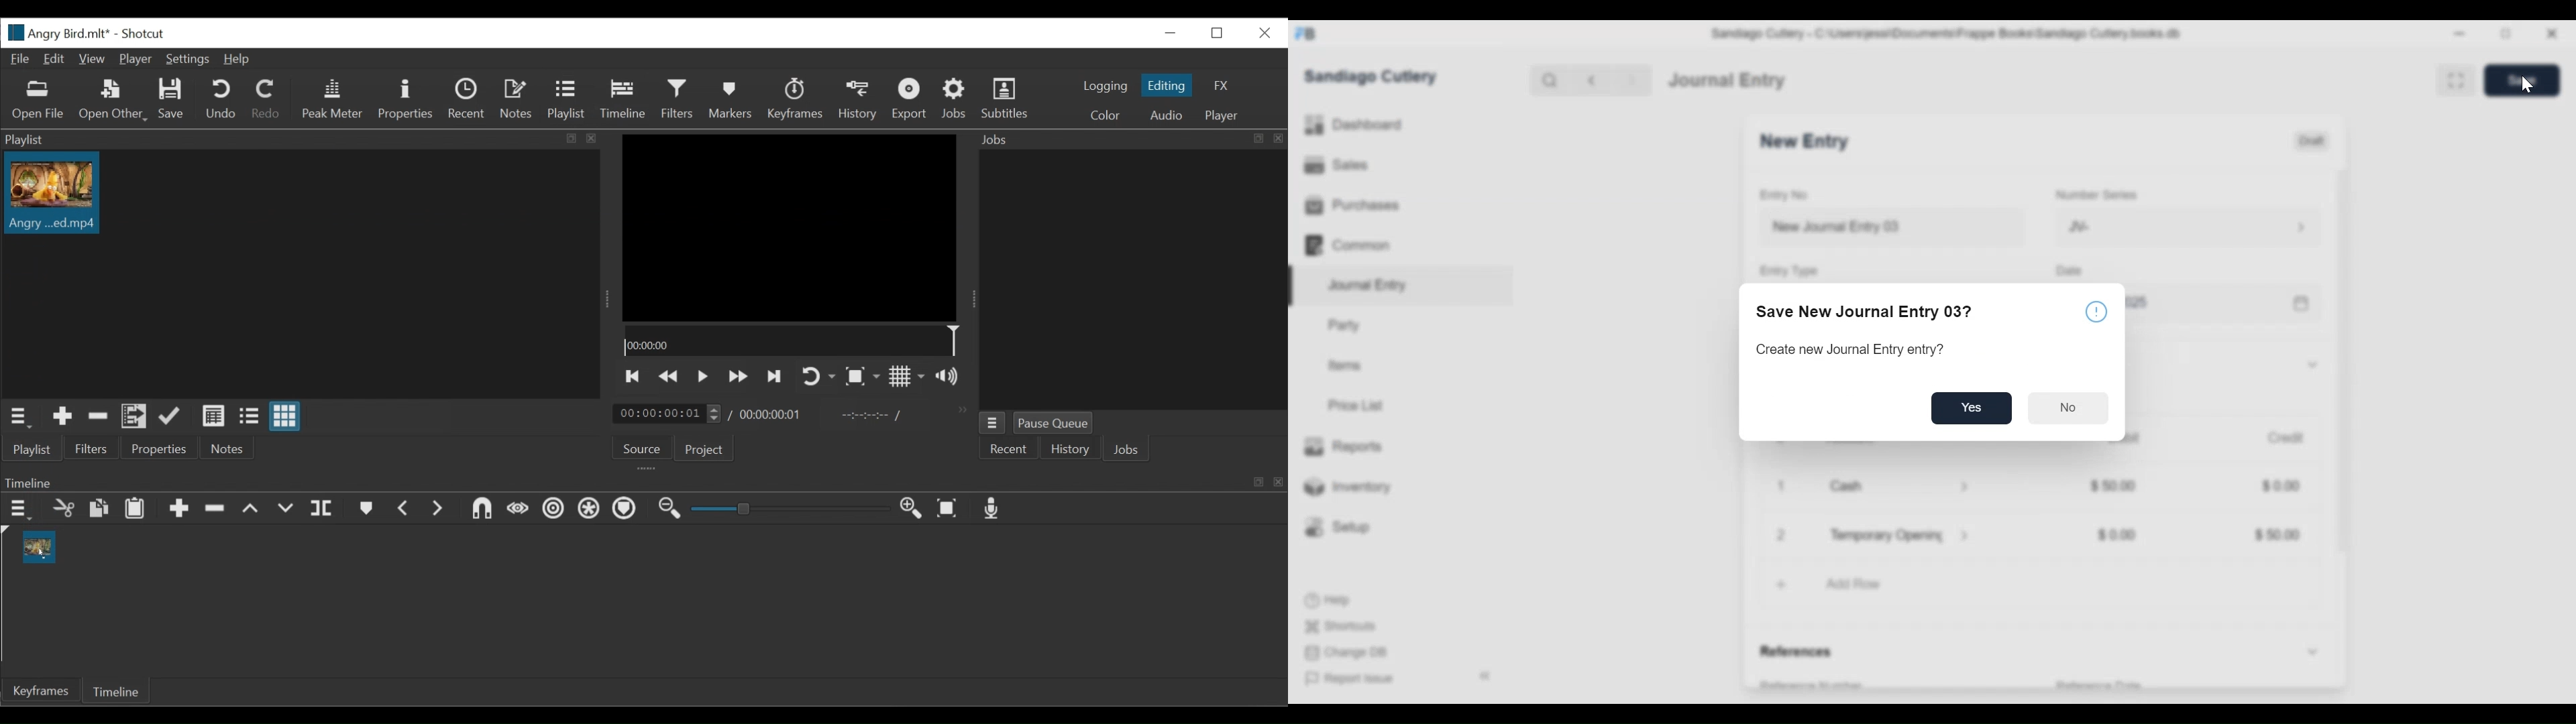 This screenshot has width=2576, height=728. I want to click on Copy, so click(98, 507).